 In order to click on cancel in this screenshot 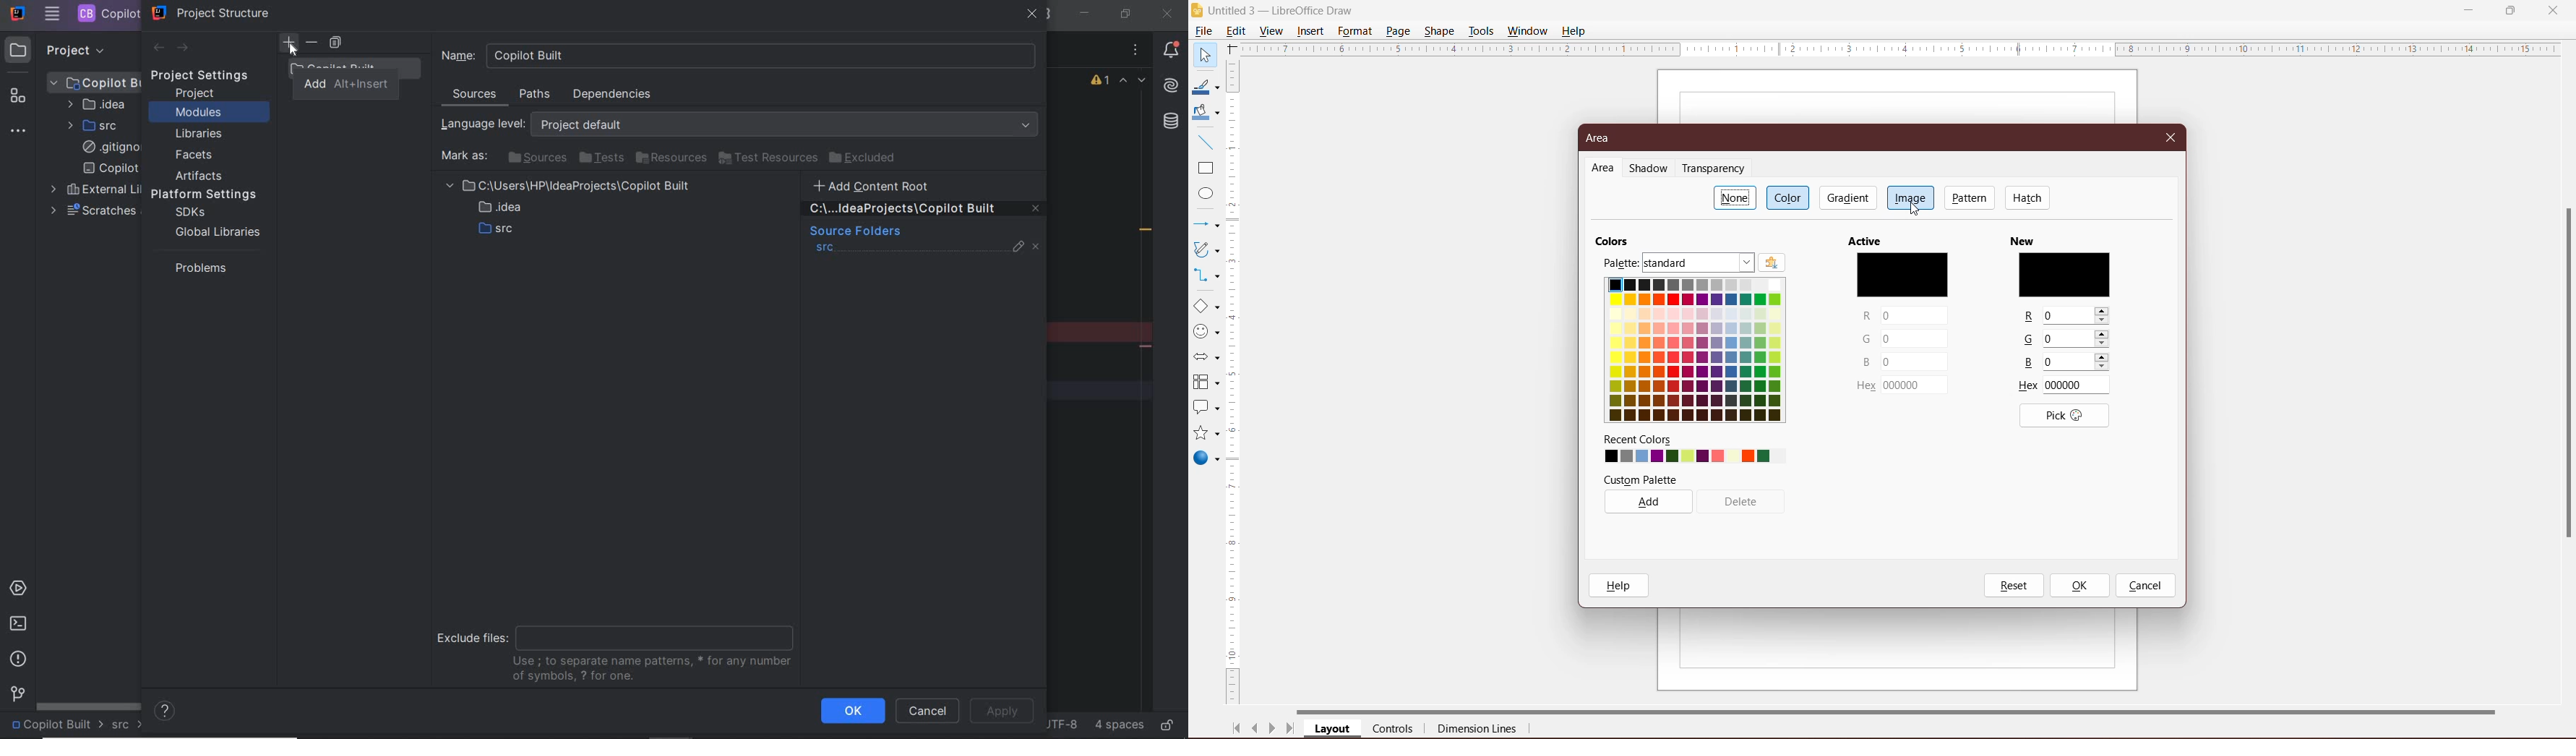, I will do `click(928, 712)`.